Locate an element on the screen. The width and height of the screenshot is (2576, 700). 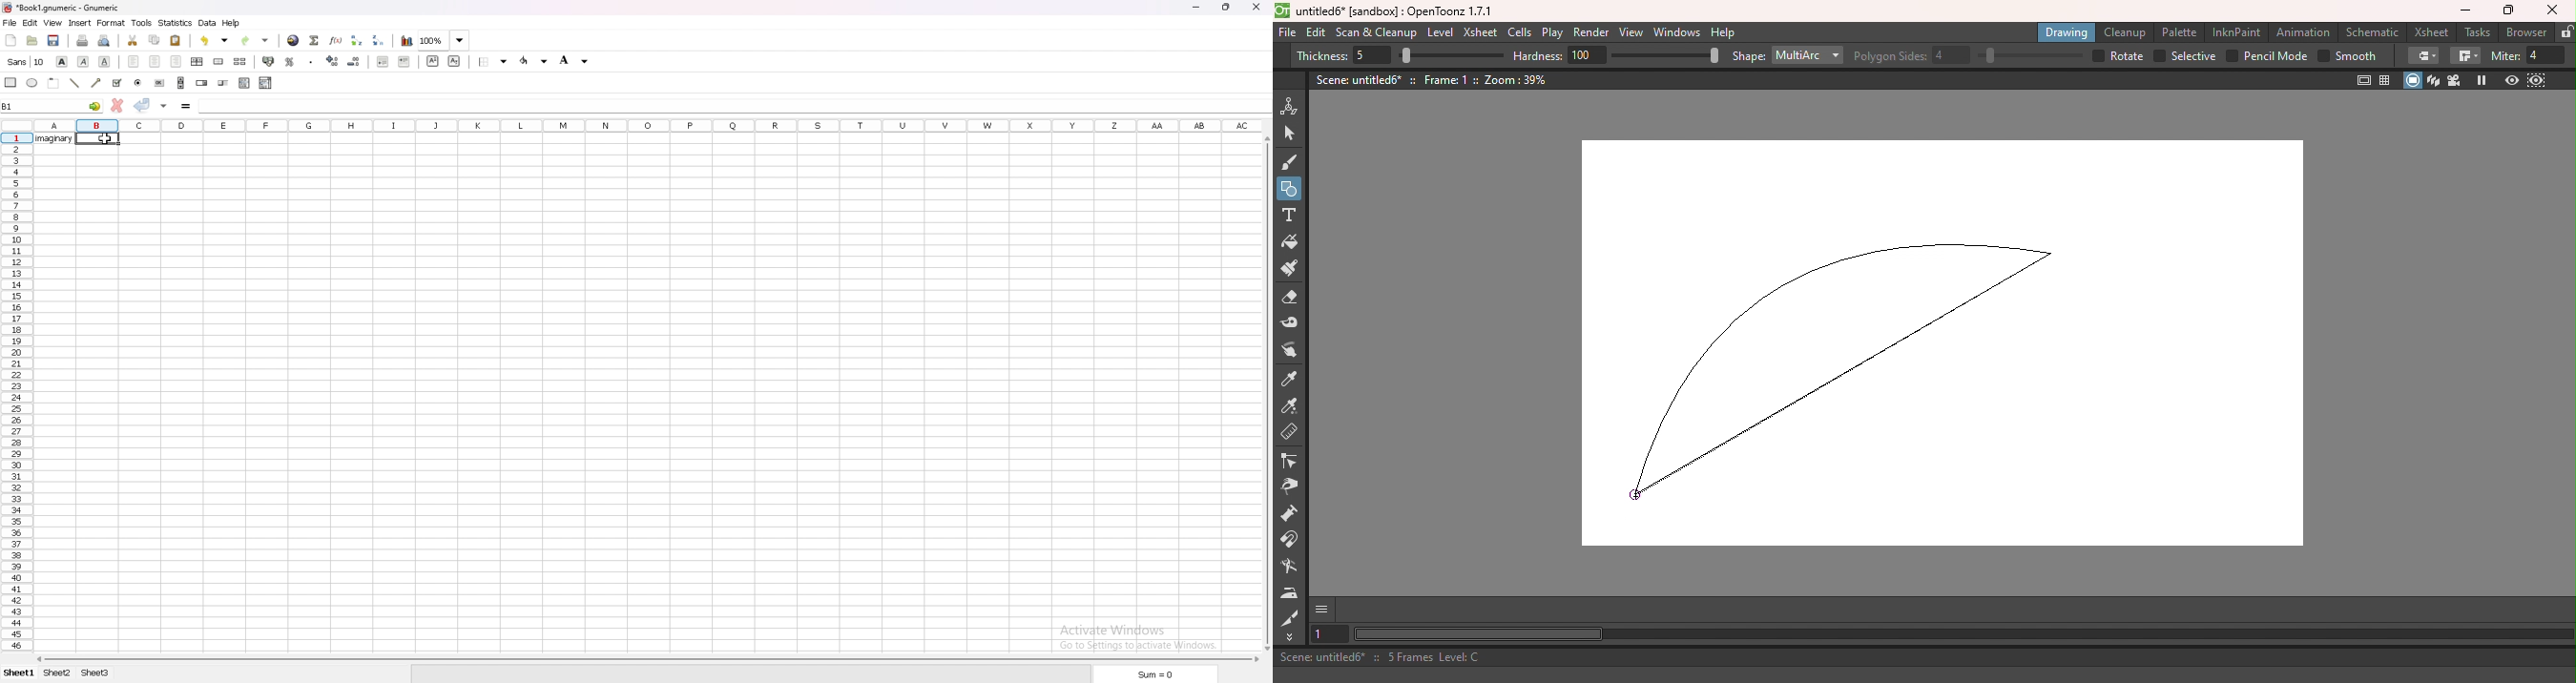
radio button is located at coordinates (139, 82).